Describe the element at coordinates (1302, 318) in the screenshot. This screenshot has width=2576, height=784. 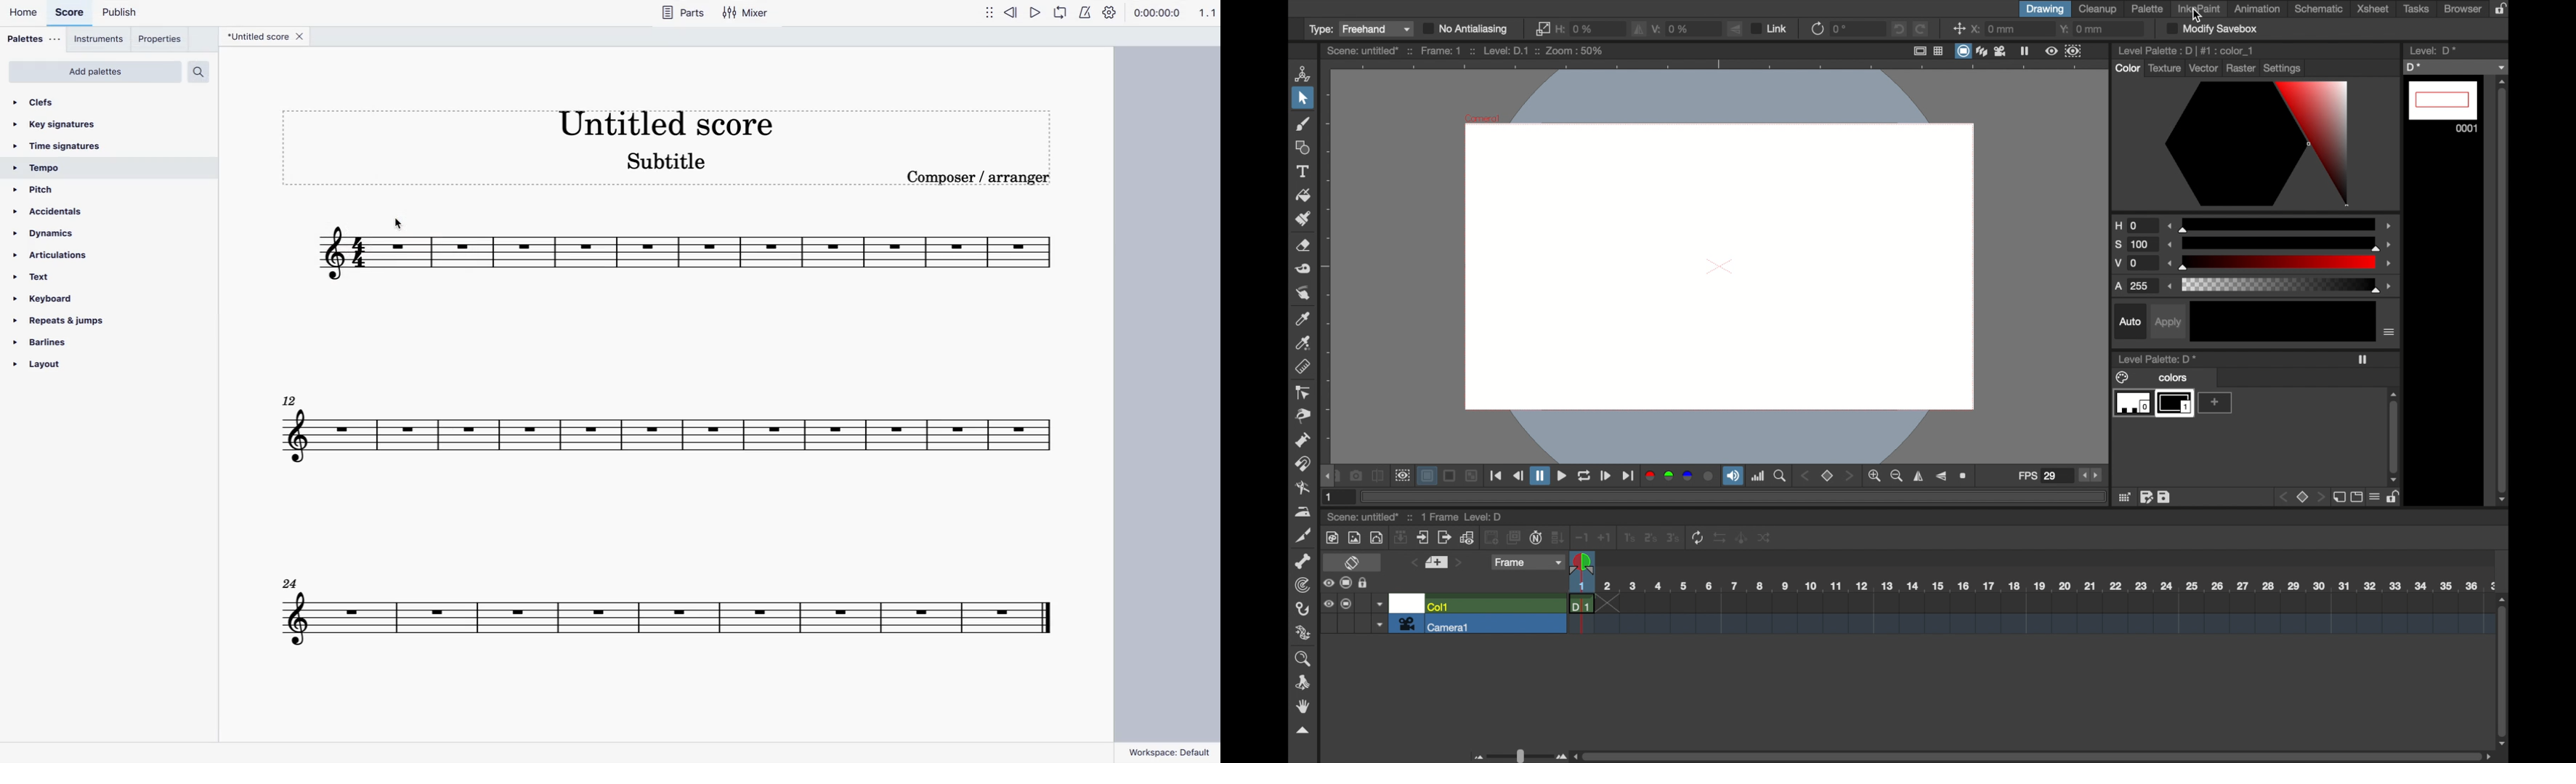
I see `color picker tool` at that location.